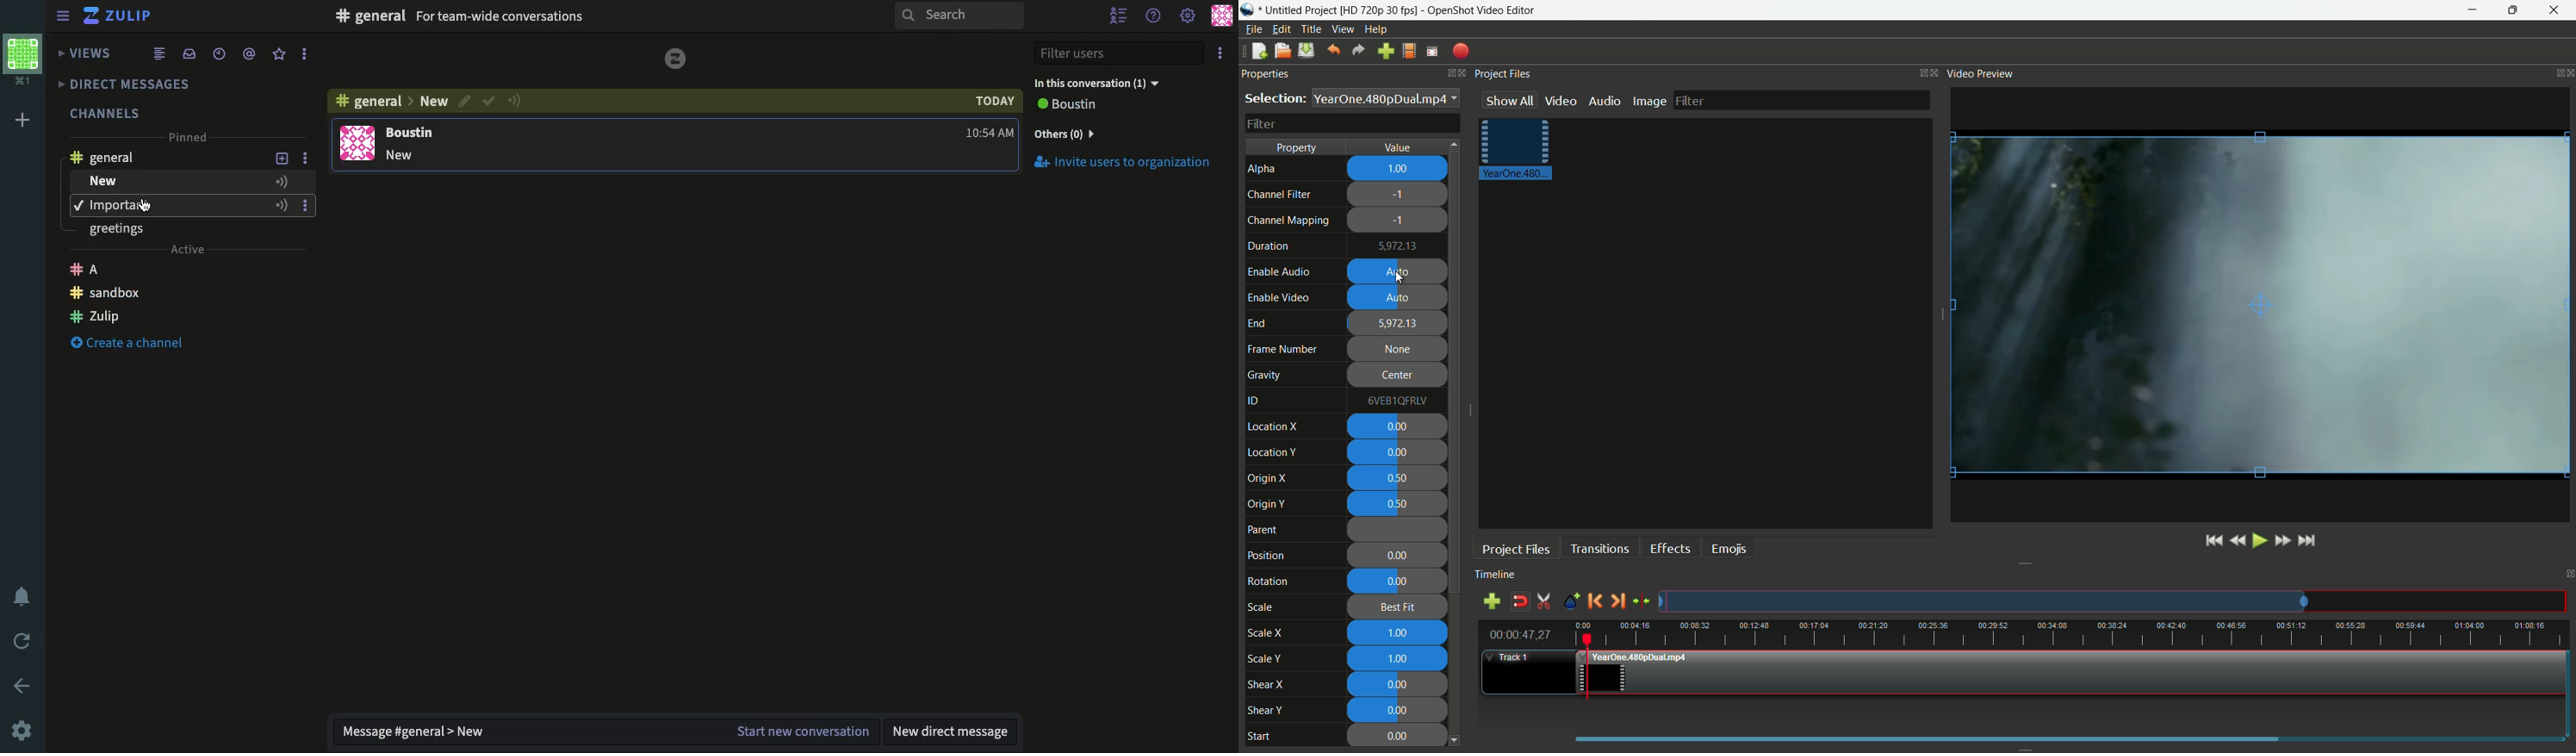 This screenshot has width=2576, height=756. I want to click on Pinned, so click(191, 139).